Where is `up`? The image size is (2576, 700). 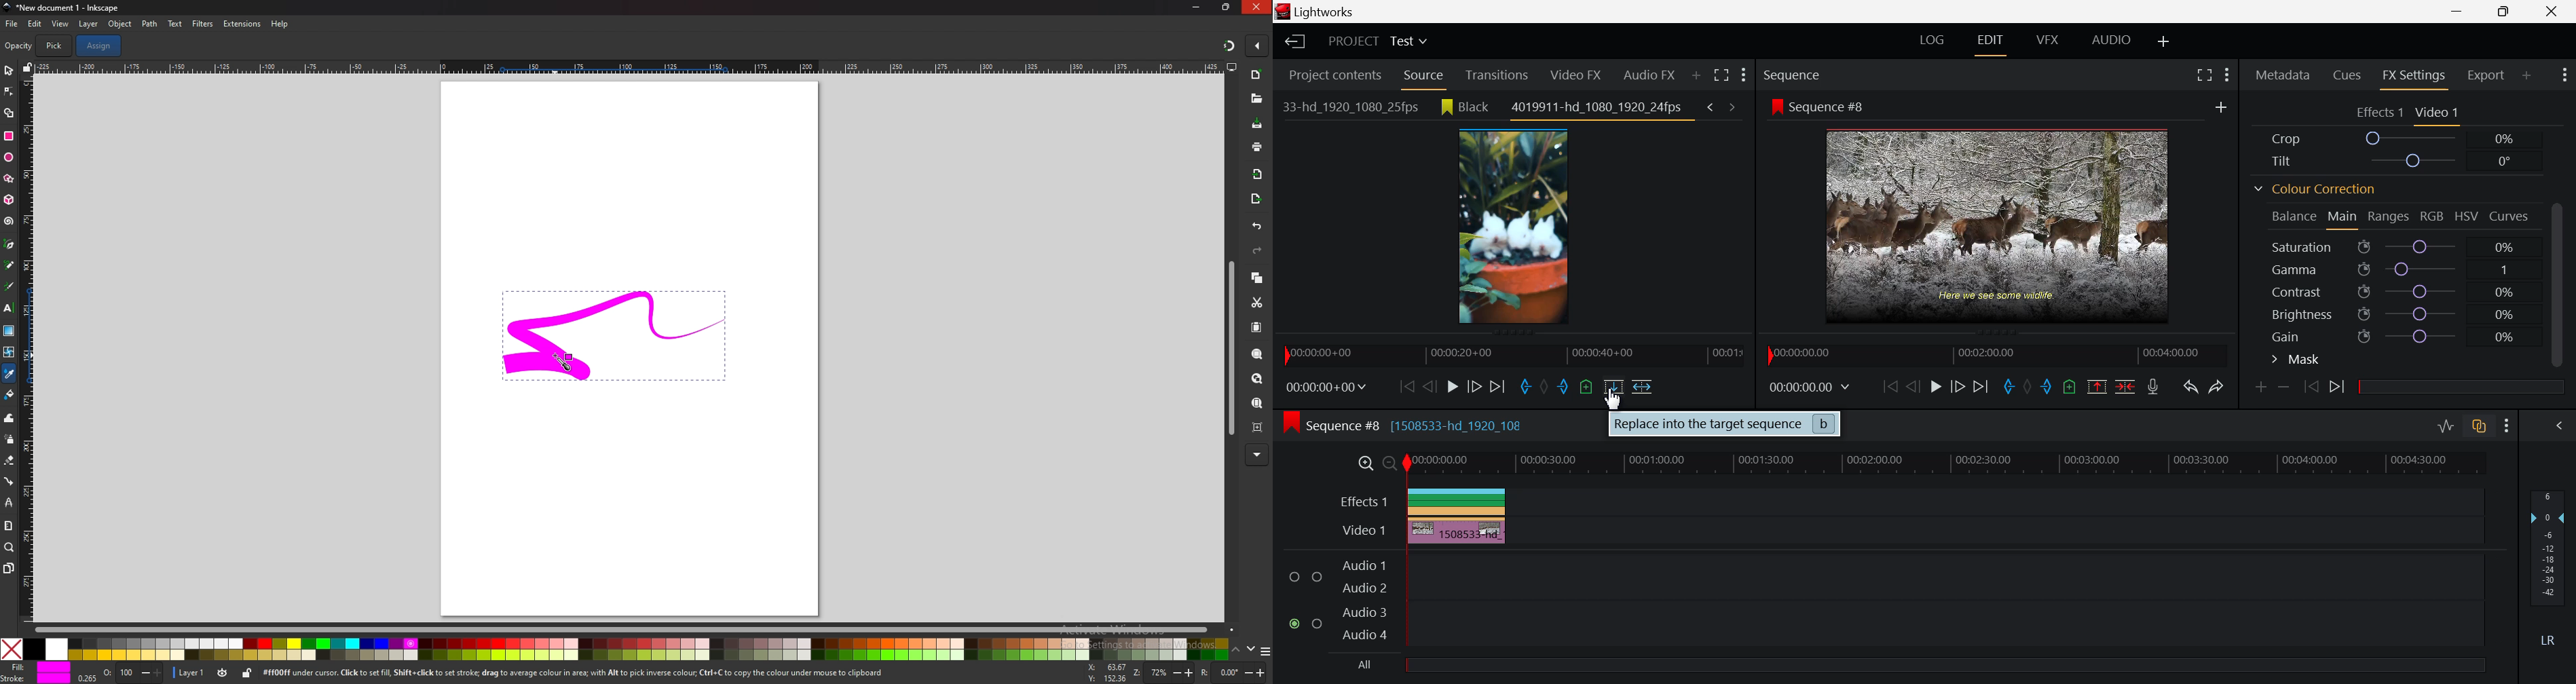
up is located at coordinates (1236, 650).